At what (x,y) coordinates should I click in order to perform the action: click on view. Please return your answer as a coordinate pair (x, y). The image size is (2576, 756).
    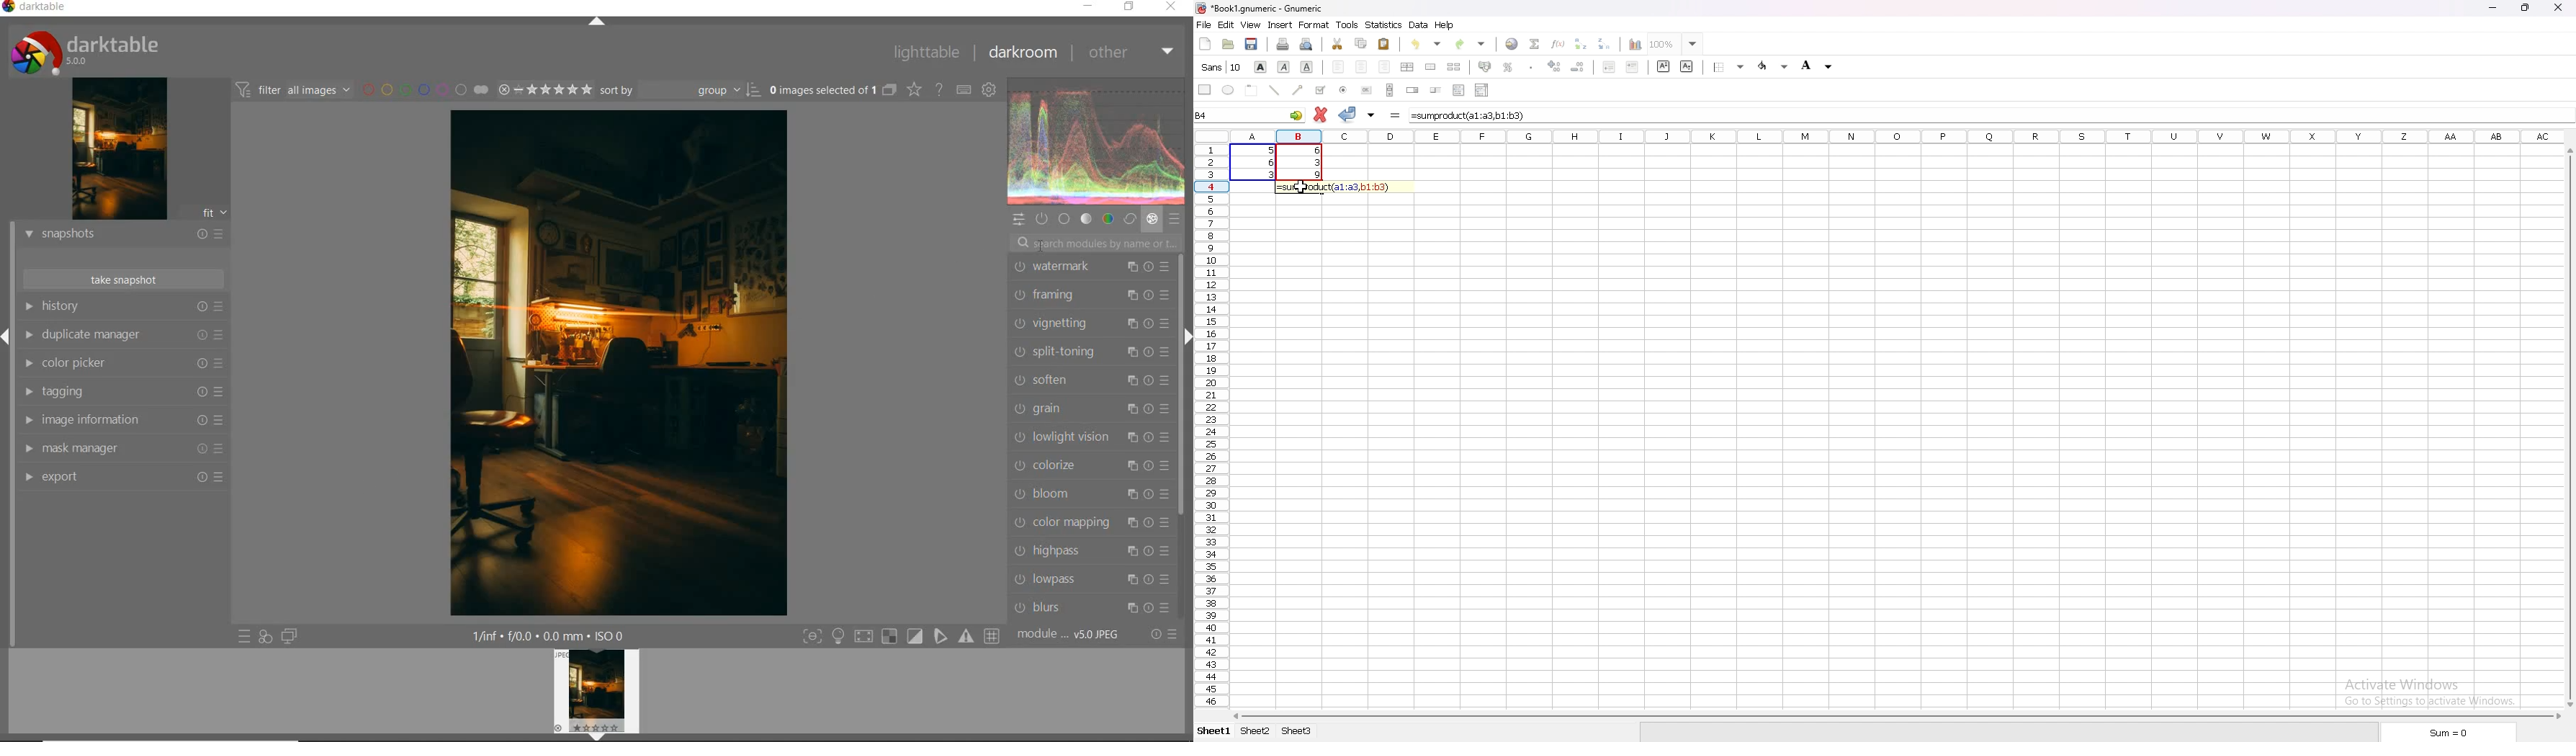
    Looking at the image, I should click on (1251, 25).